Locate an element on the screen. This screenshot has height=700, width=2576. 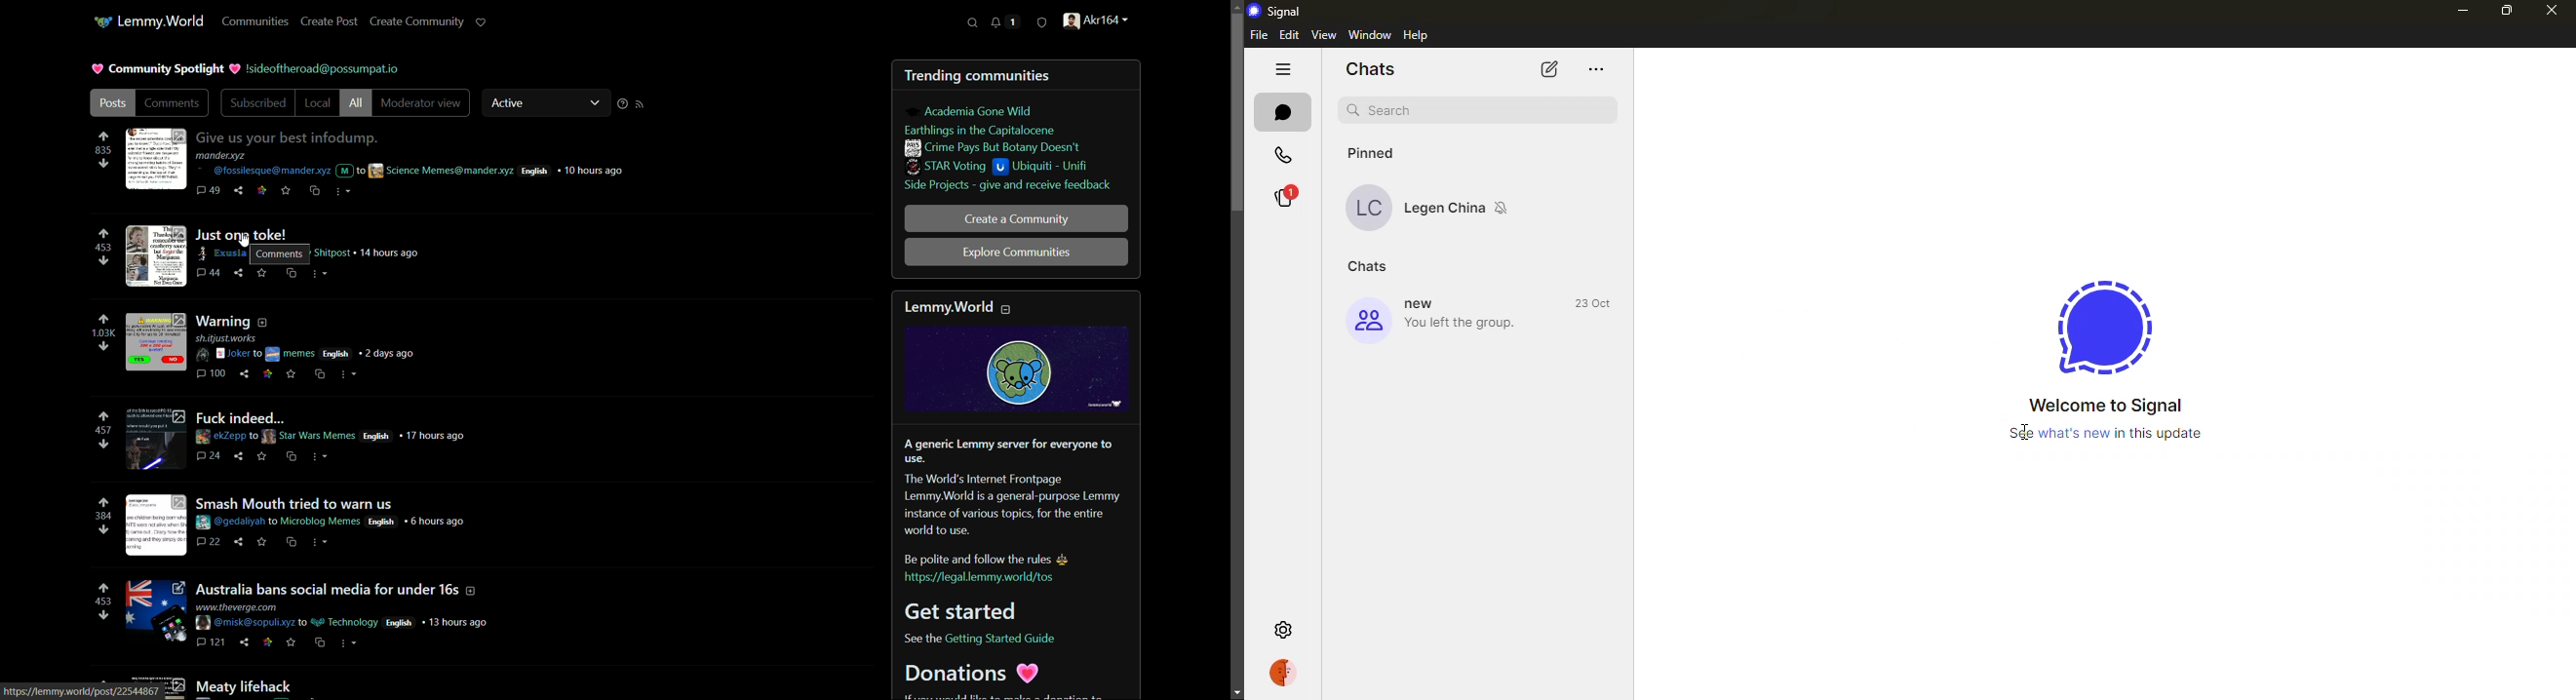
time is located at coordinates (1601, 190).